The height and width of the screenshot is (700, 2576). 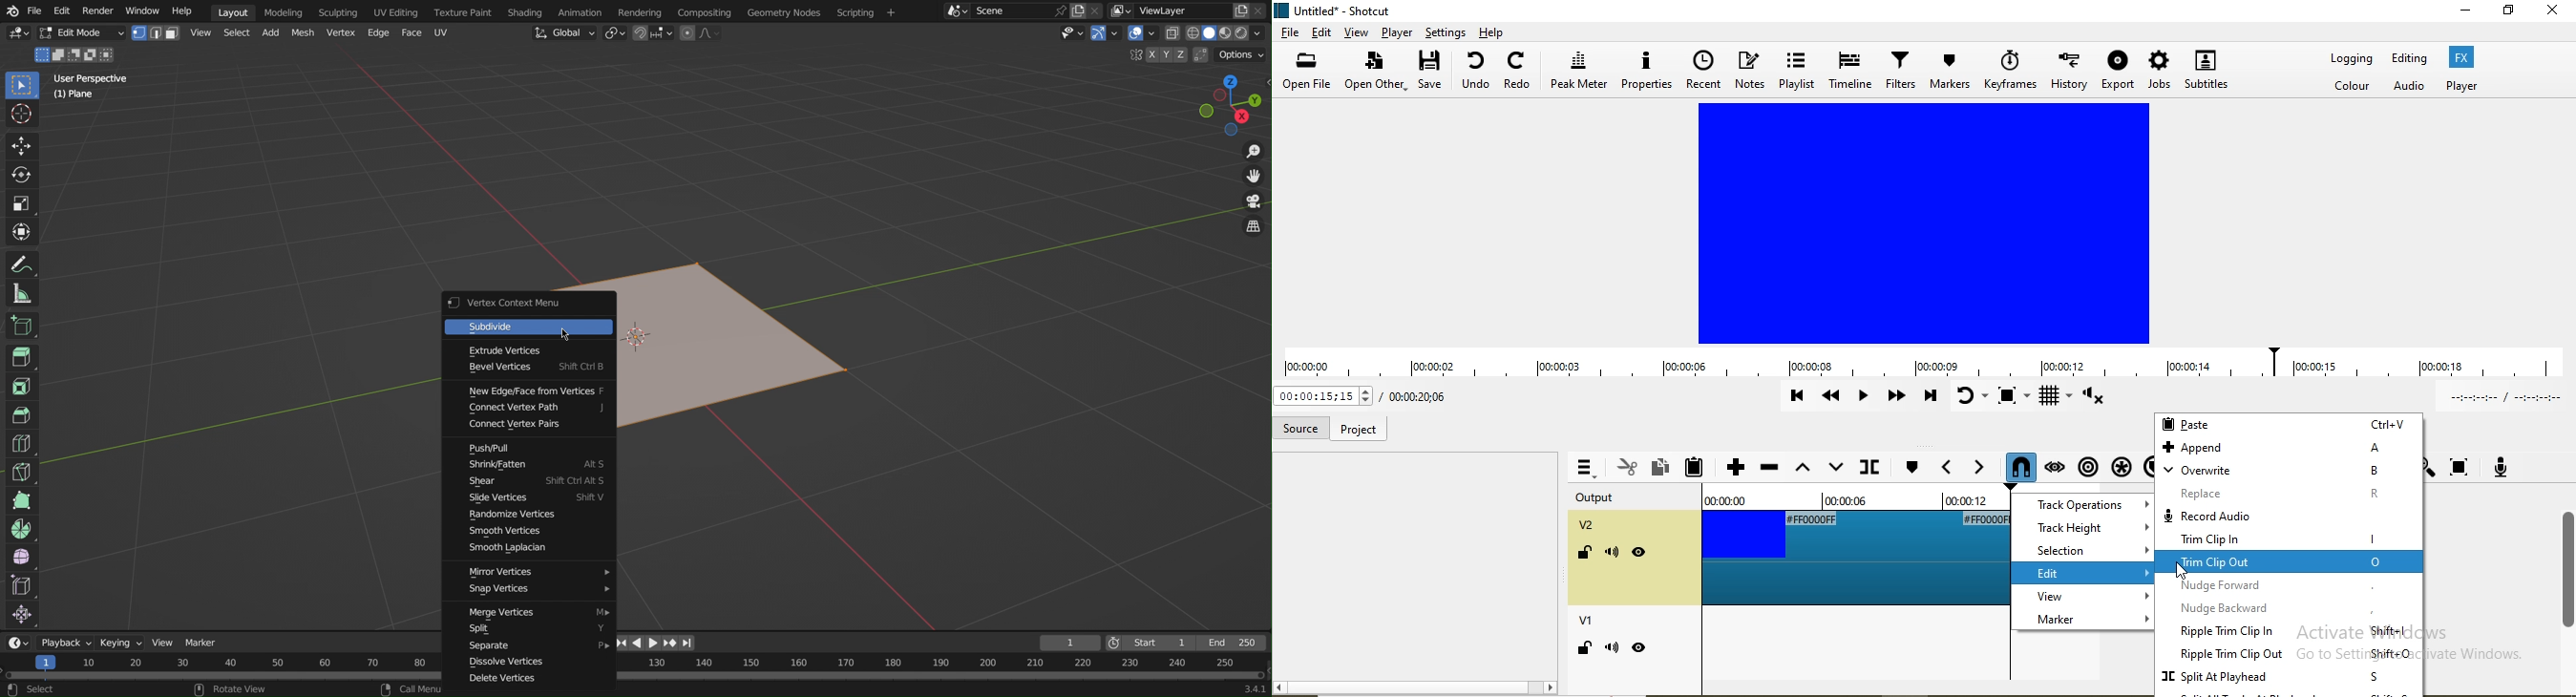 What do you see at coordinates (1833, 468) in the screenshot?
I see `overwrite` at bounding box center [1833, 468].